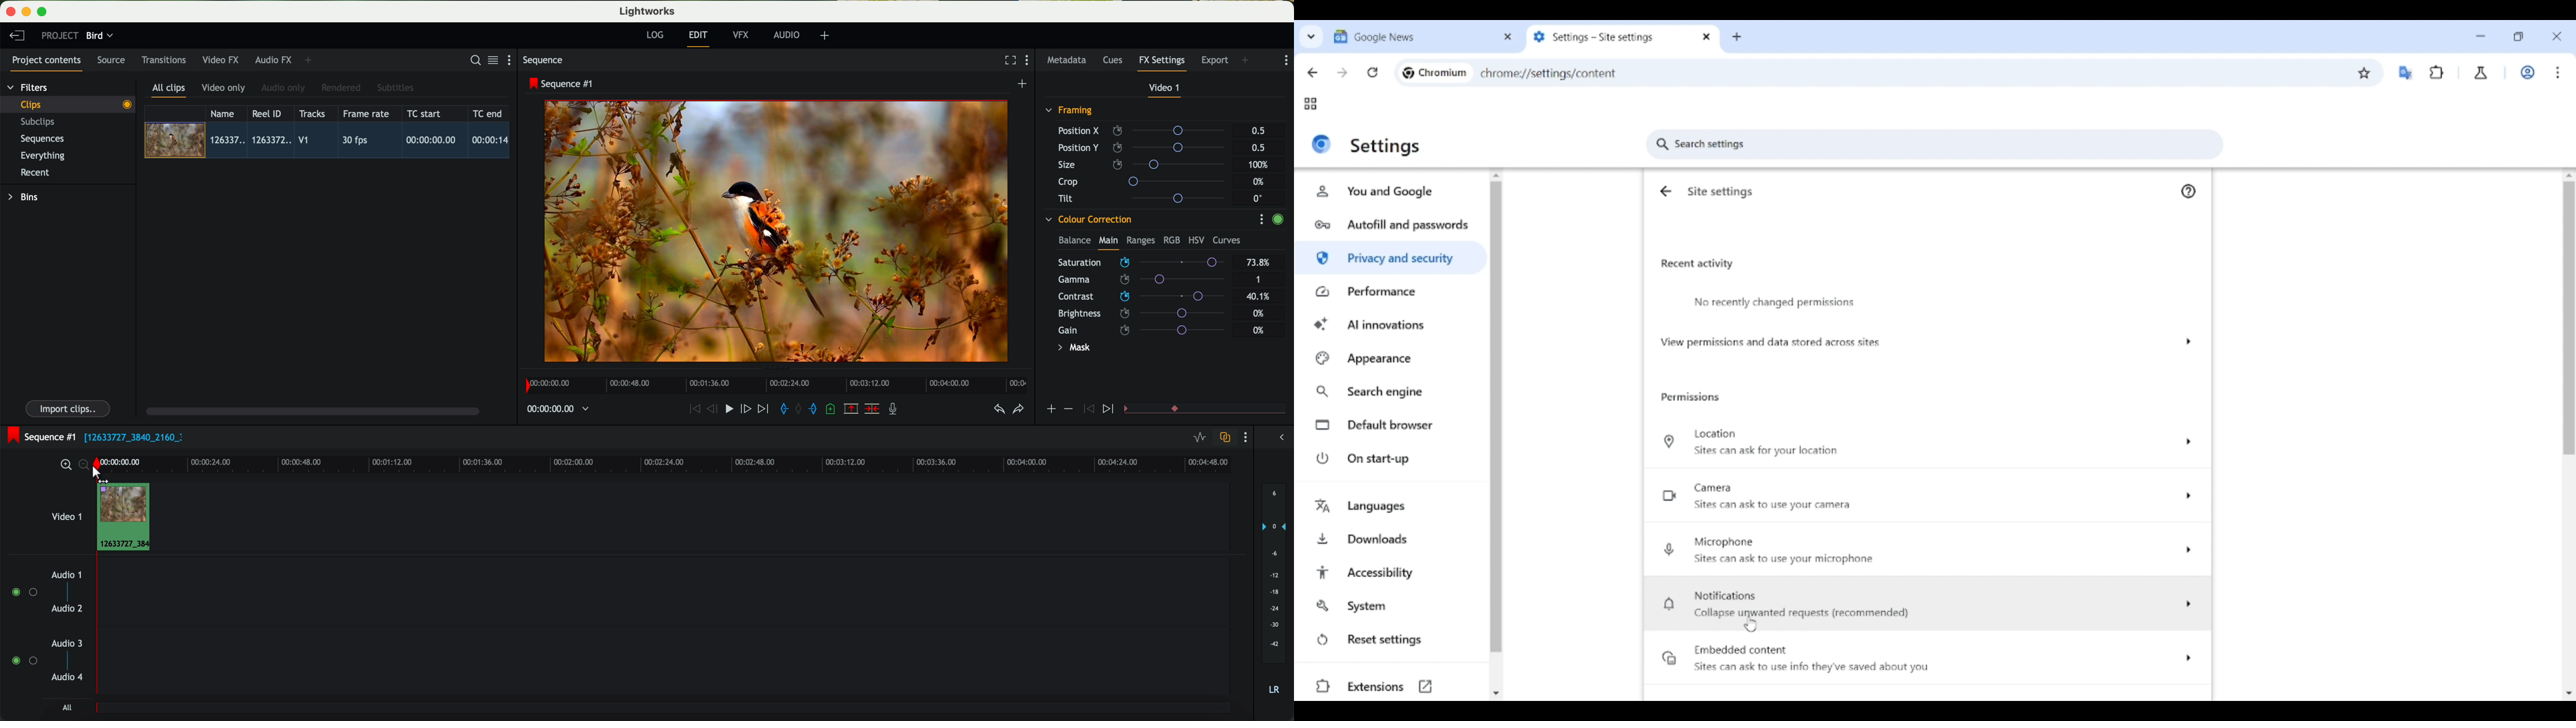 The height and width of the screenshot is (728, 2576). Describe the element at coordinates (1161, 63) in the screenshot. I see `fx settings` at that location.